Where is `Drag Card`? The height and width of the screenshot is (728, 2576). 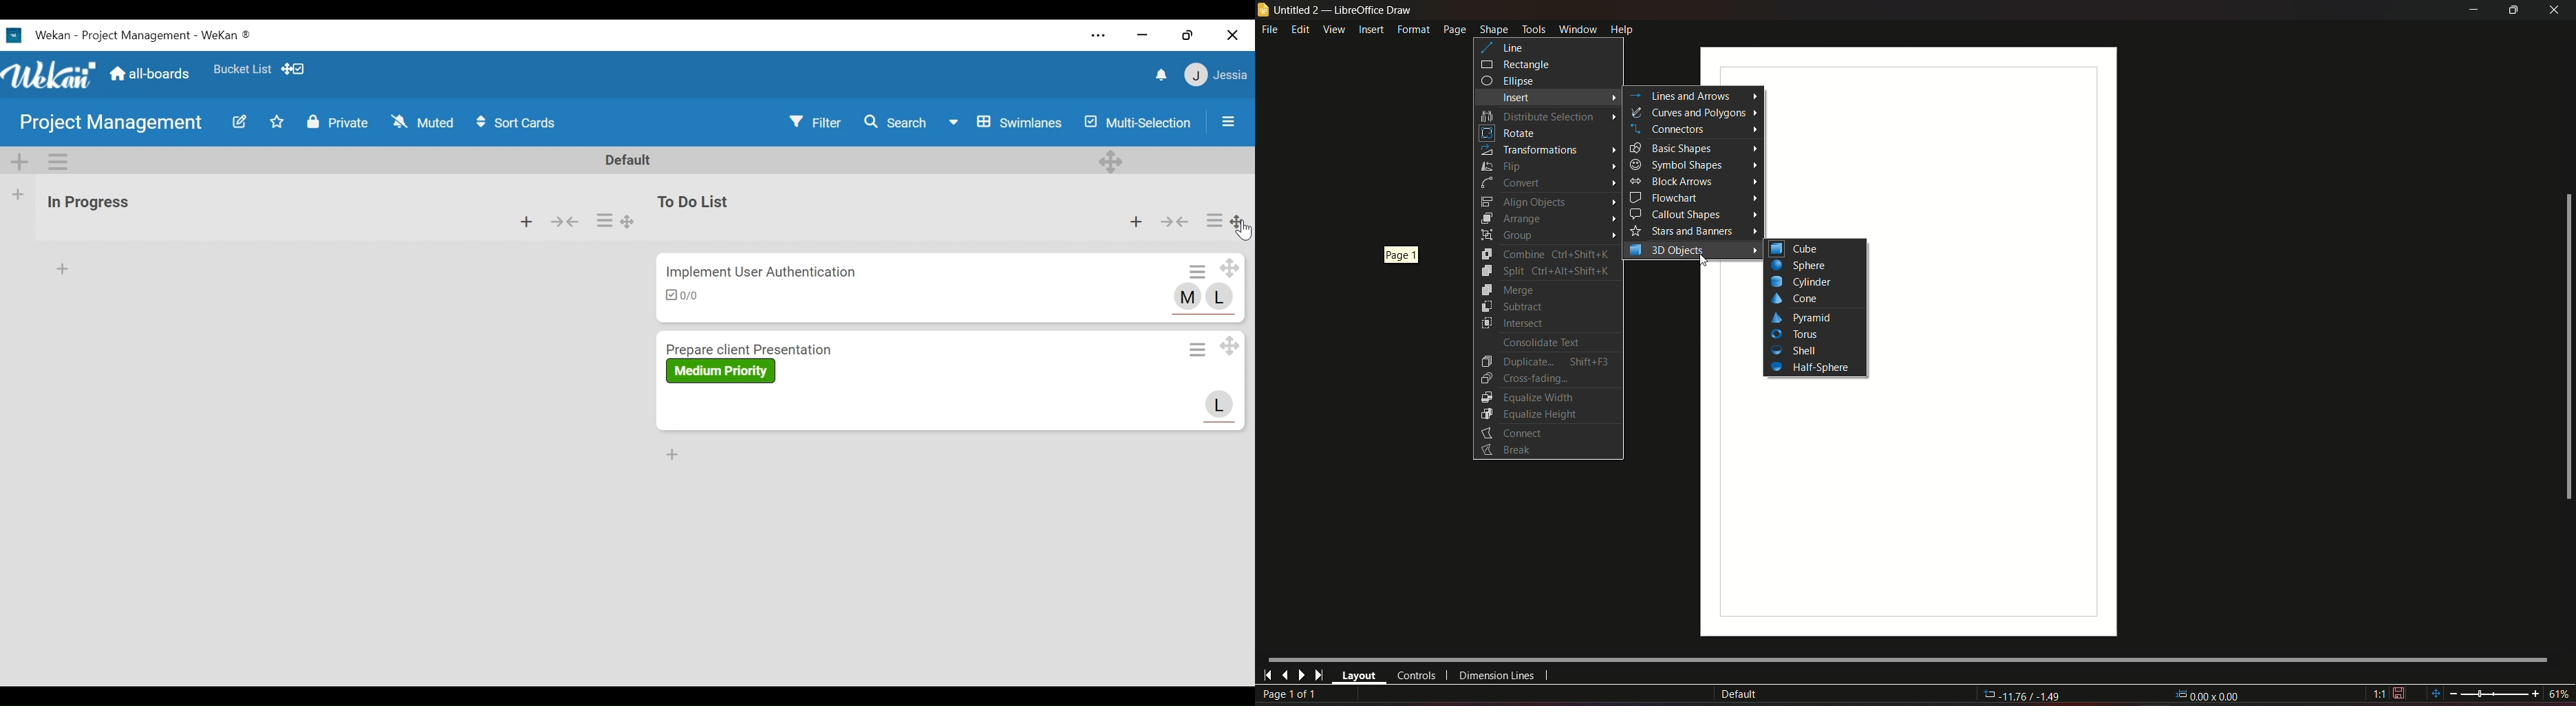
Drag Card is located at coordinates (1228, 346).